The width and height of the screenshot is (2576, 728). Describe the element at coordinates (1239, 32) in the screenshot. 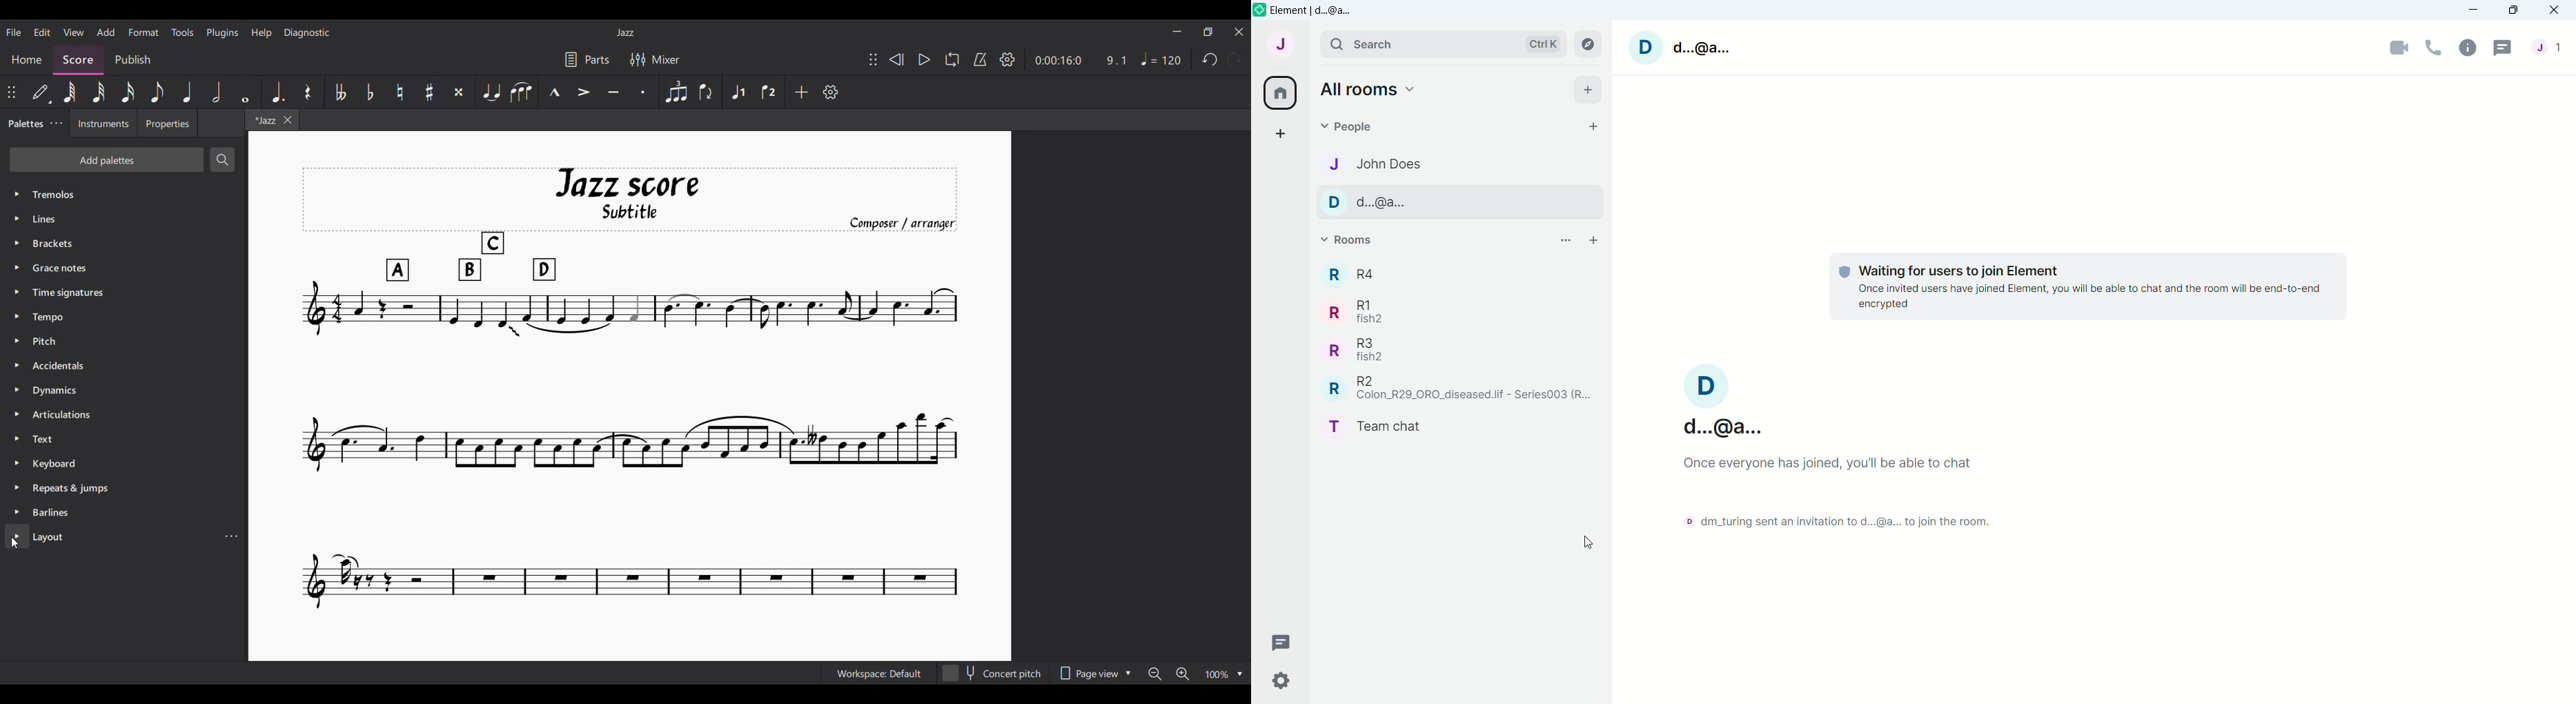

I see `Close interface` at that location.